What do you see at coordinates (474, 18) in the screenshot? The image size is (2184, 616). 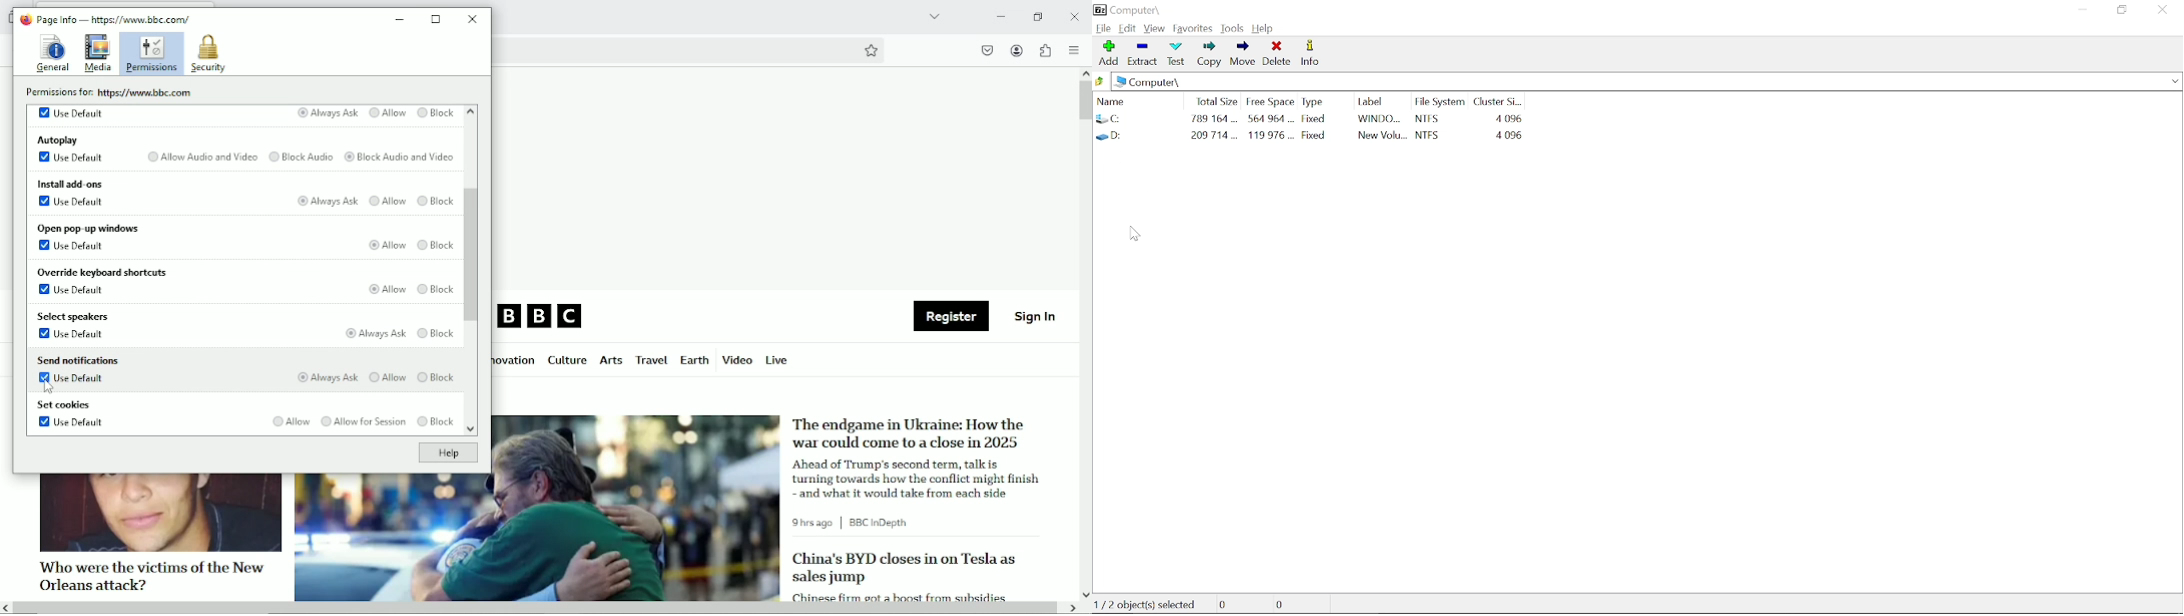 I see `close` at bounding box center [474, 18].